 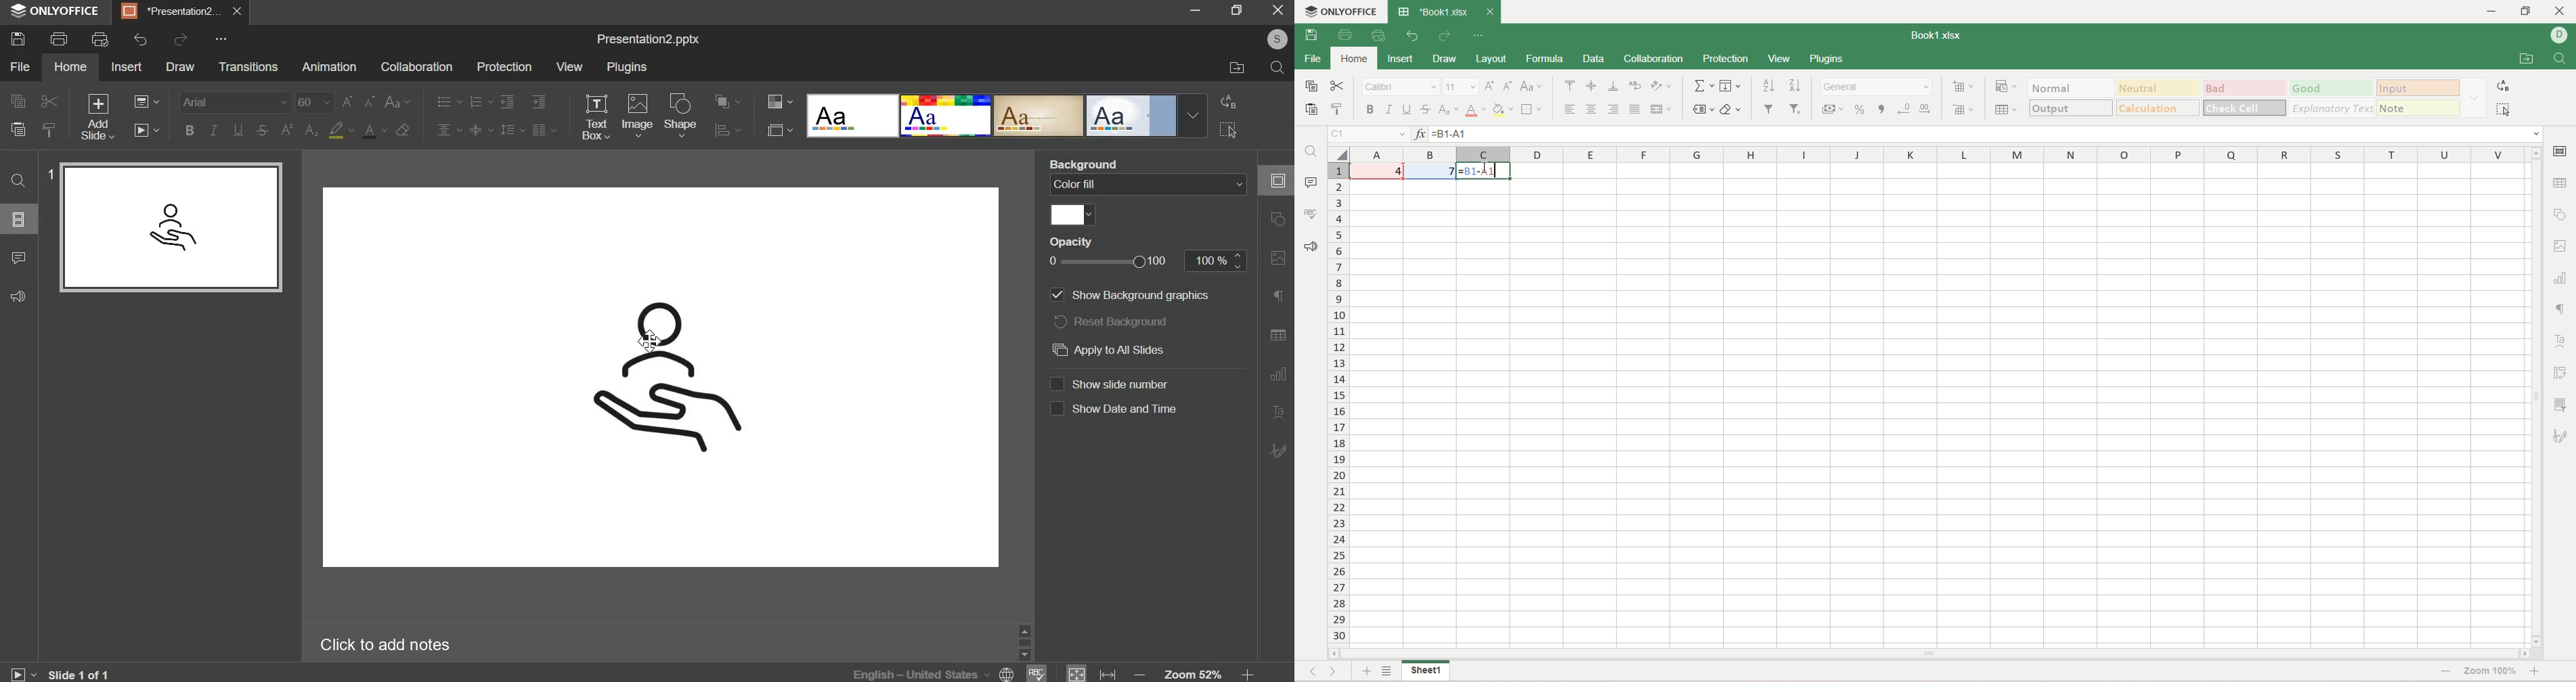 I want to click on font size chane, so click(x=335, y=102).